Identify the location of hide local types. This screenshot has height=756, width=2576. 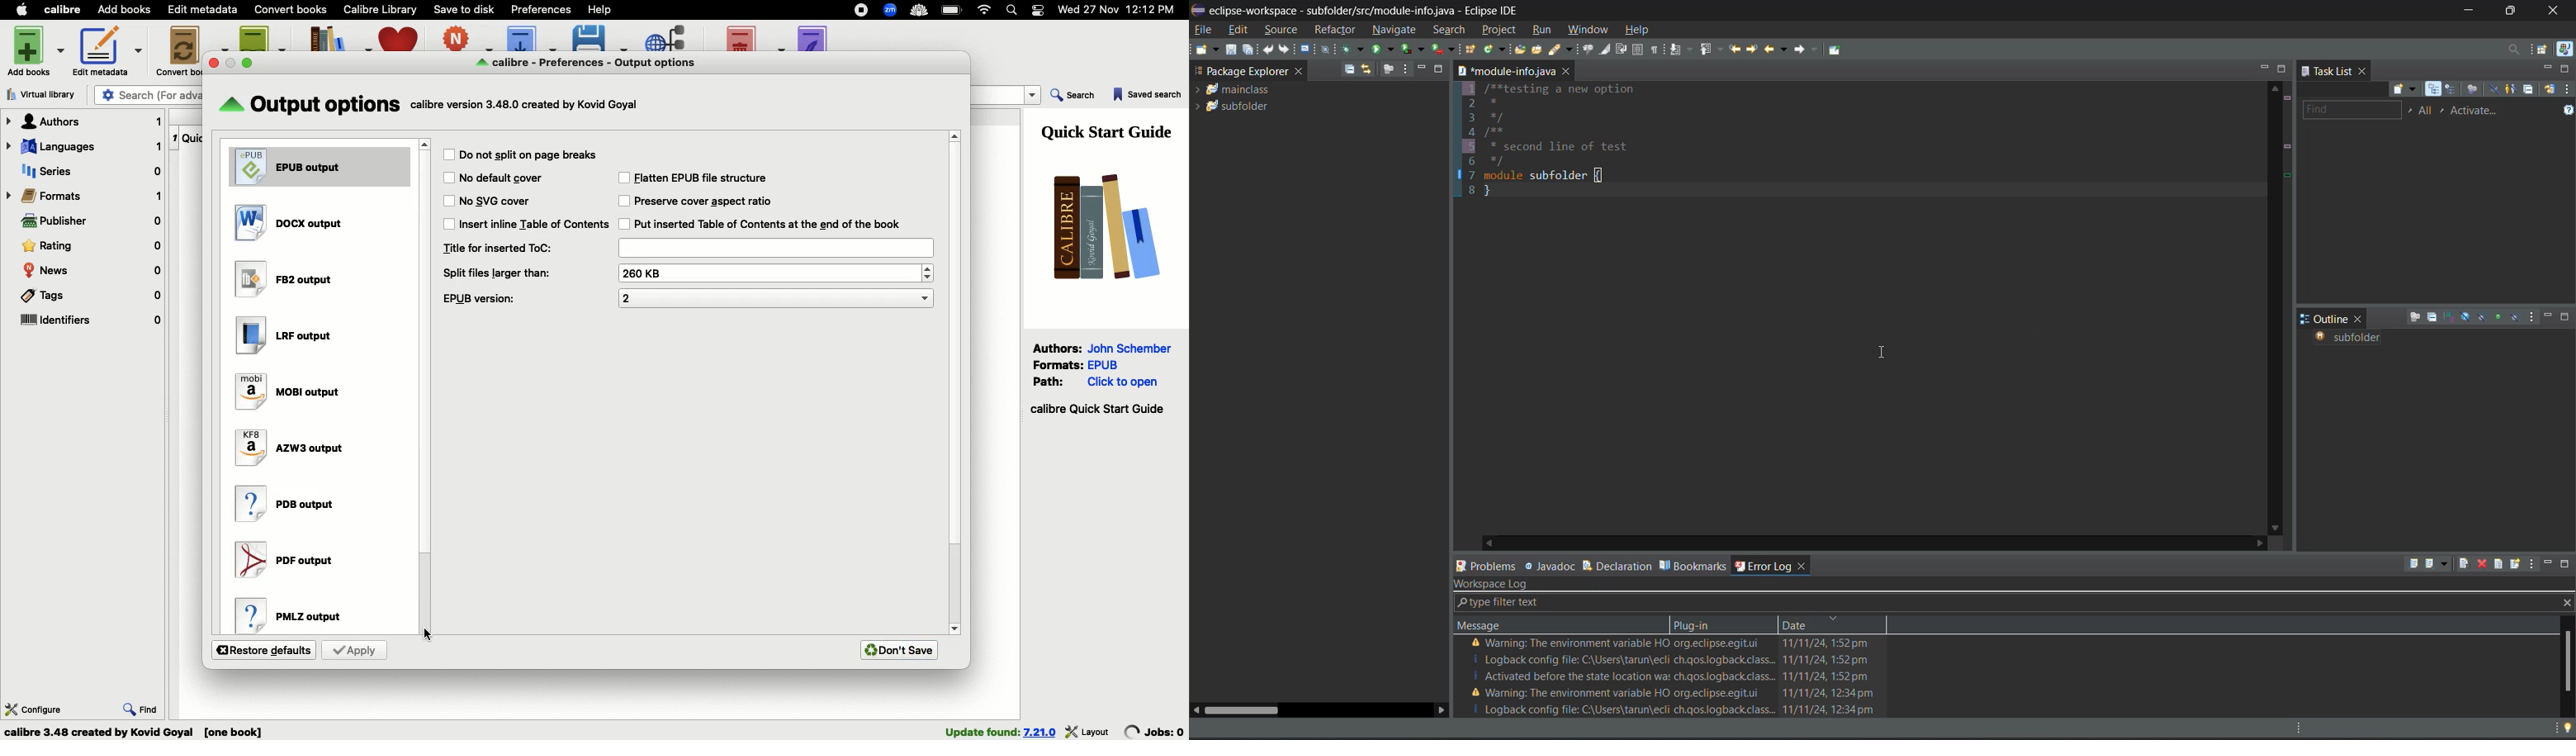
(2517, 319).